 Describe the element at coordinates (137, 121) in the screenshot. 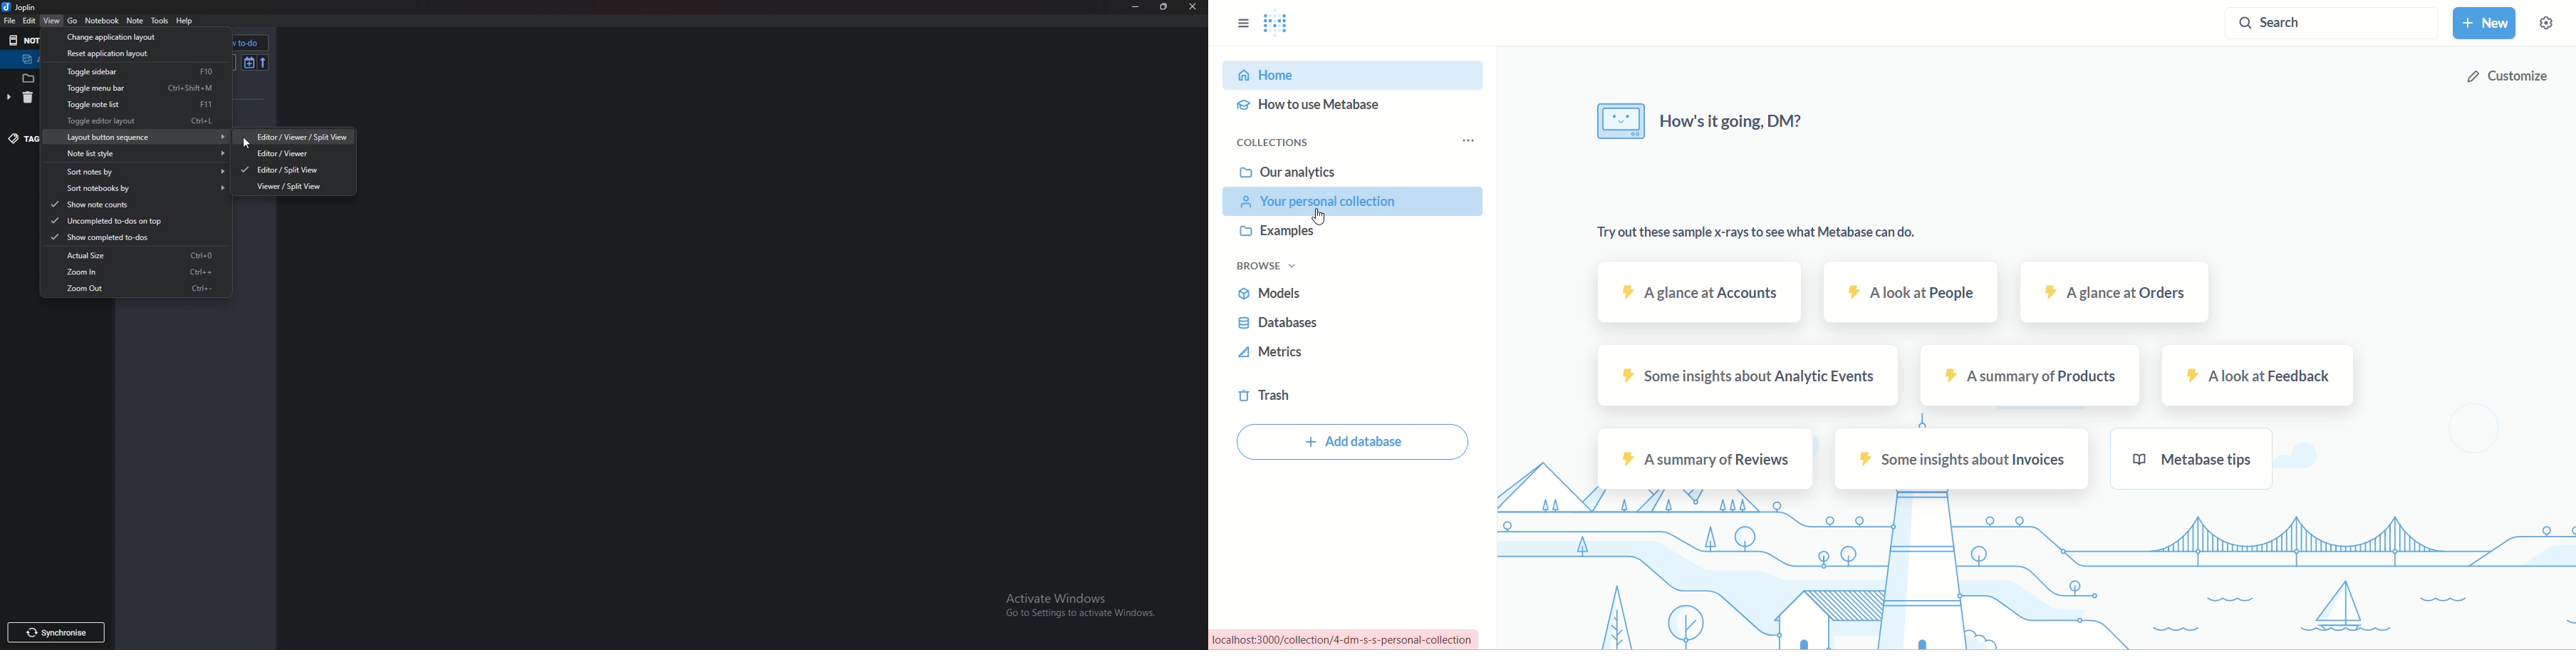

I see `toggle editor layout` at that location.